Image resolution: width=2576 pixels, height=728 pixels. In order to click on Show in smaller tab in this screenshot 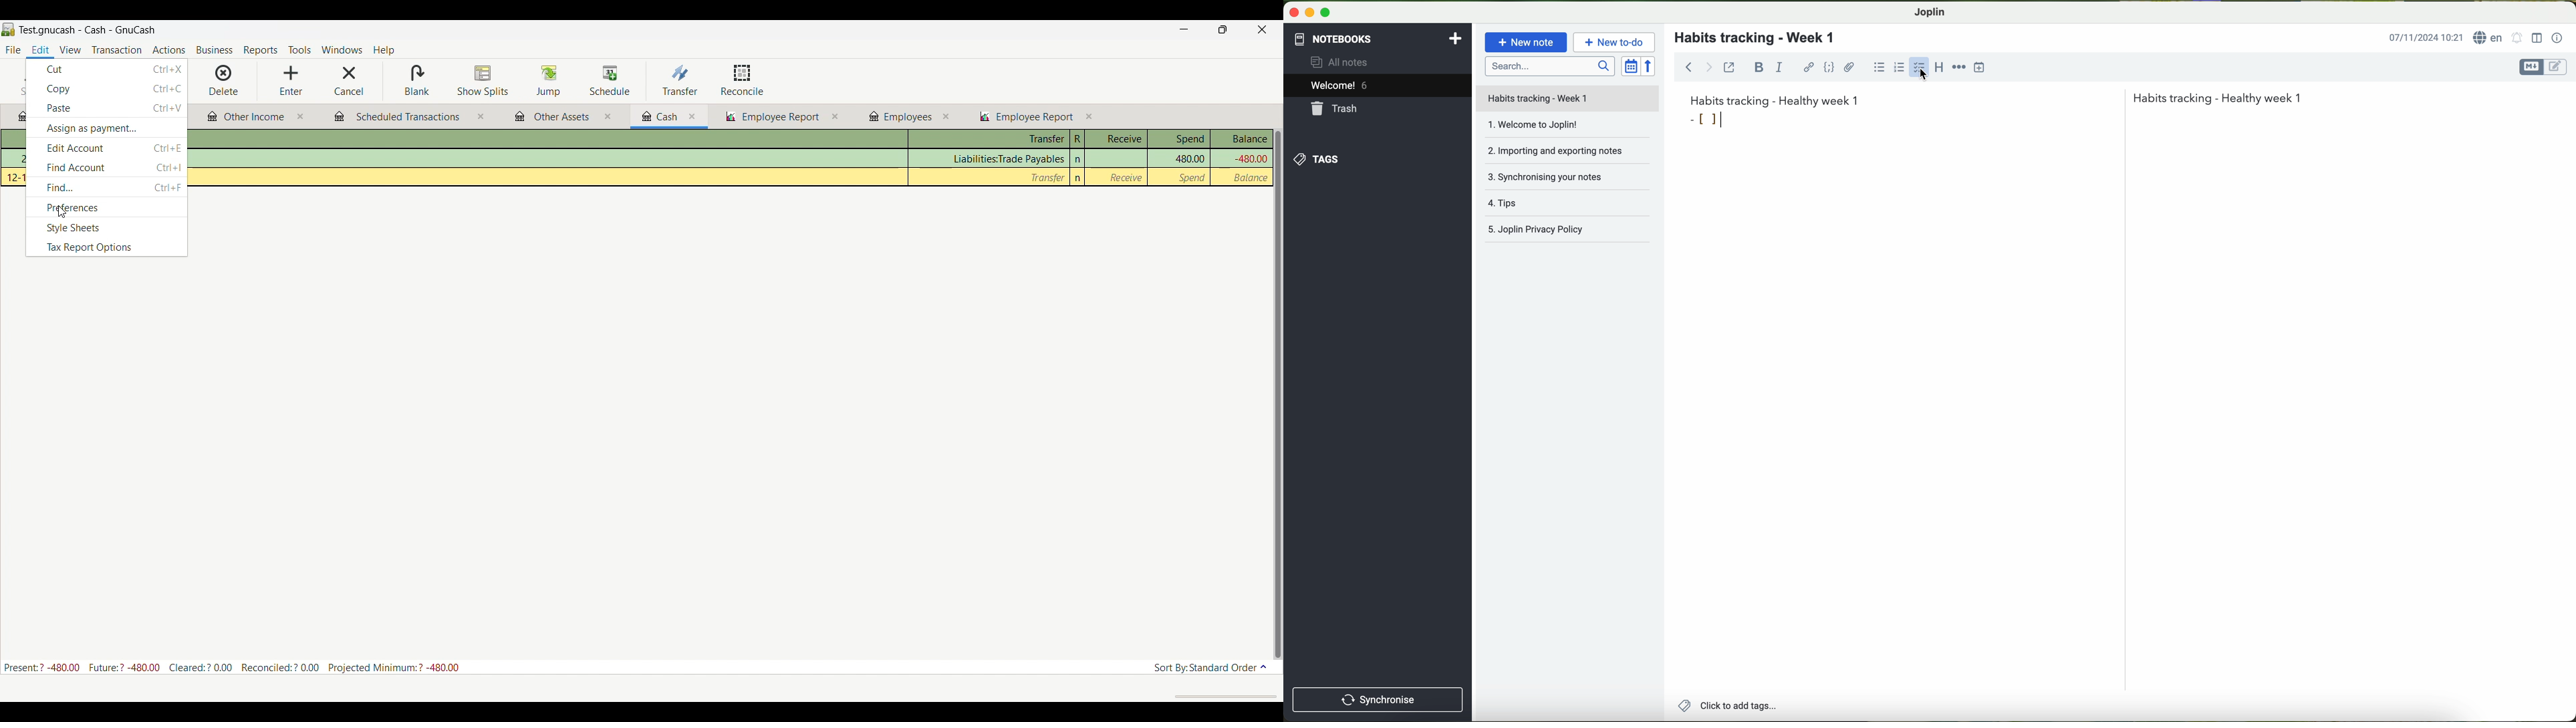, I will do `click(1222, 29)`.